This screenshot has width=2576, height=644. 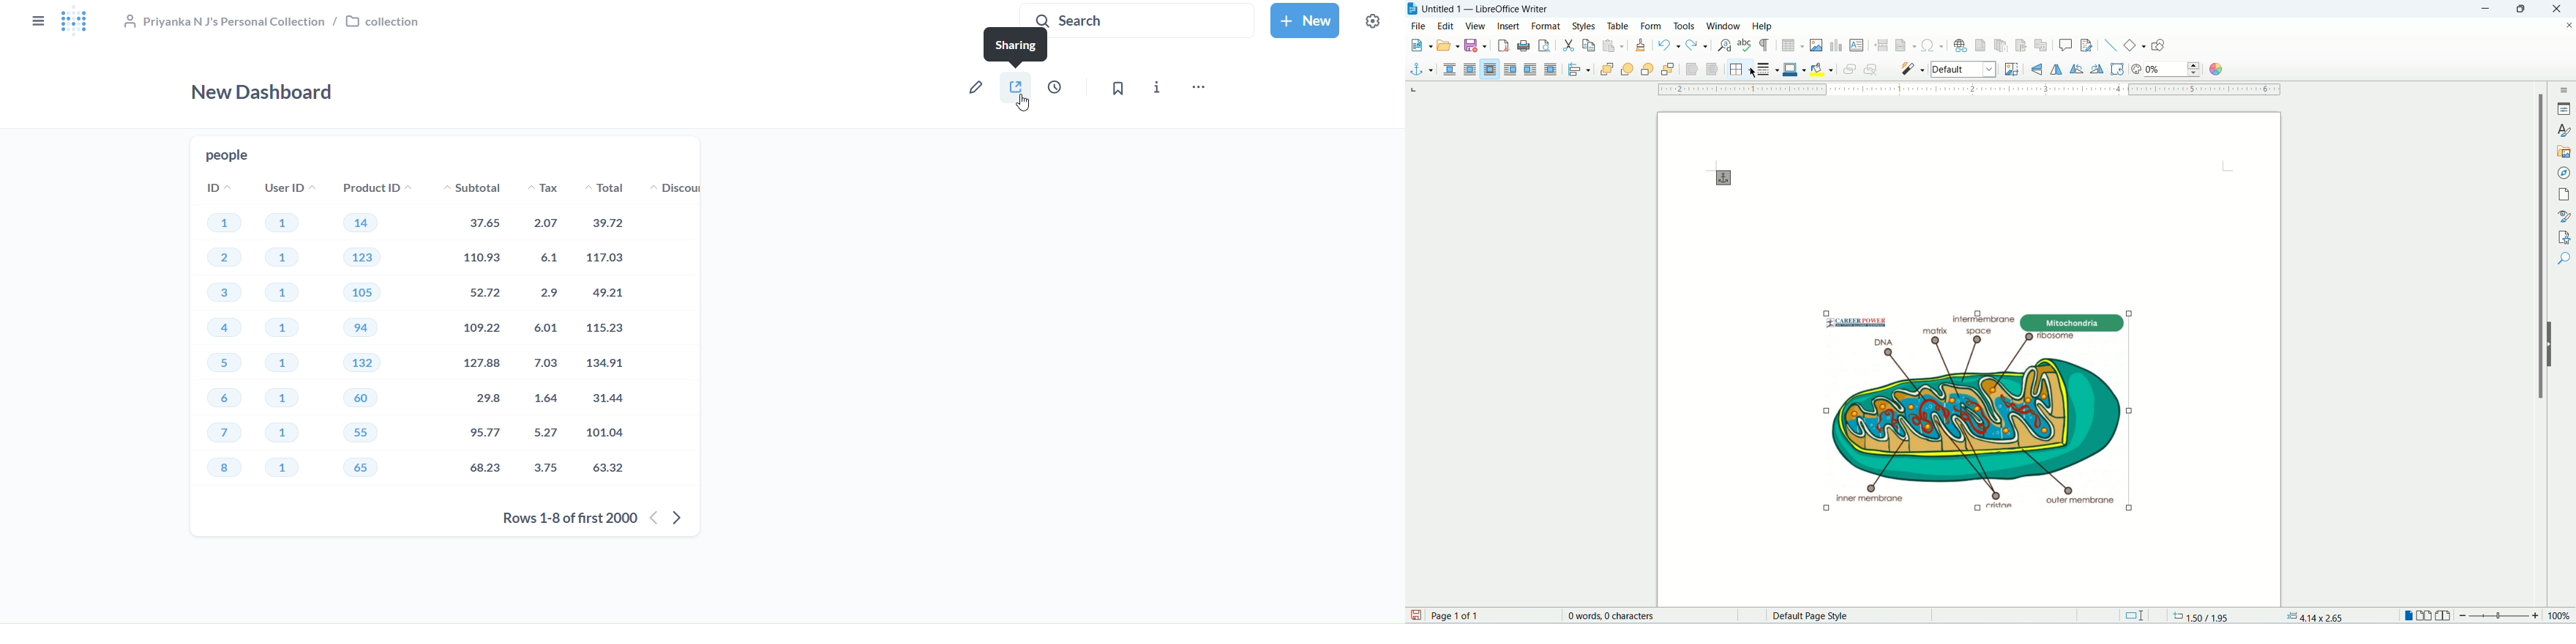 What do you see at coordinates (2565, 153) in the screenshot?
I see `gallery` at bounding box center [2565, 153].